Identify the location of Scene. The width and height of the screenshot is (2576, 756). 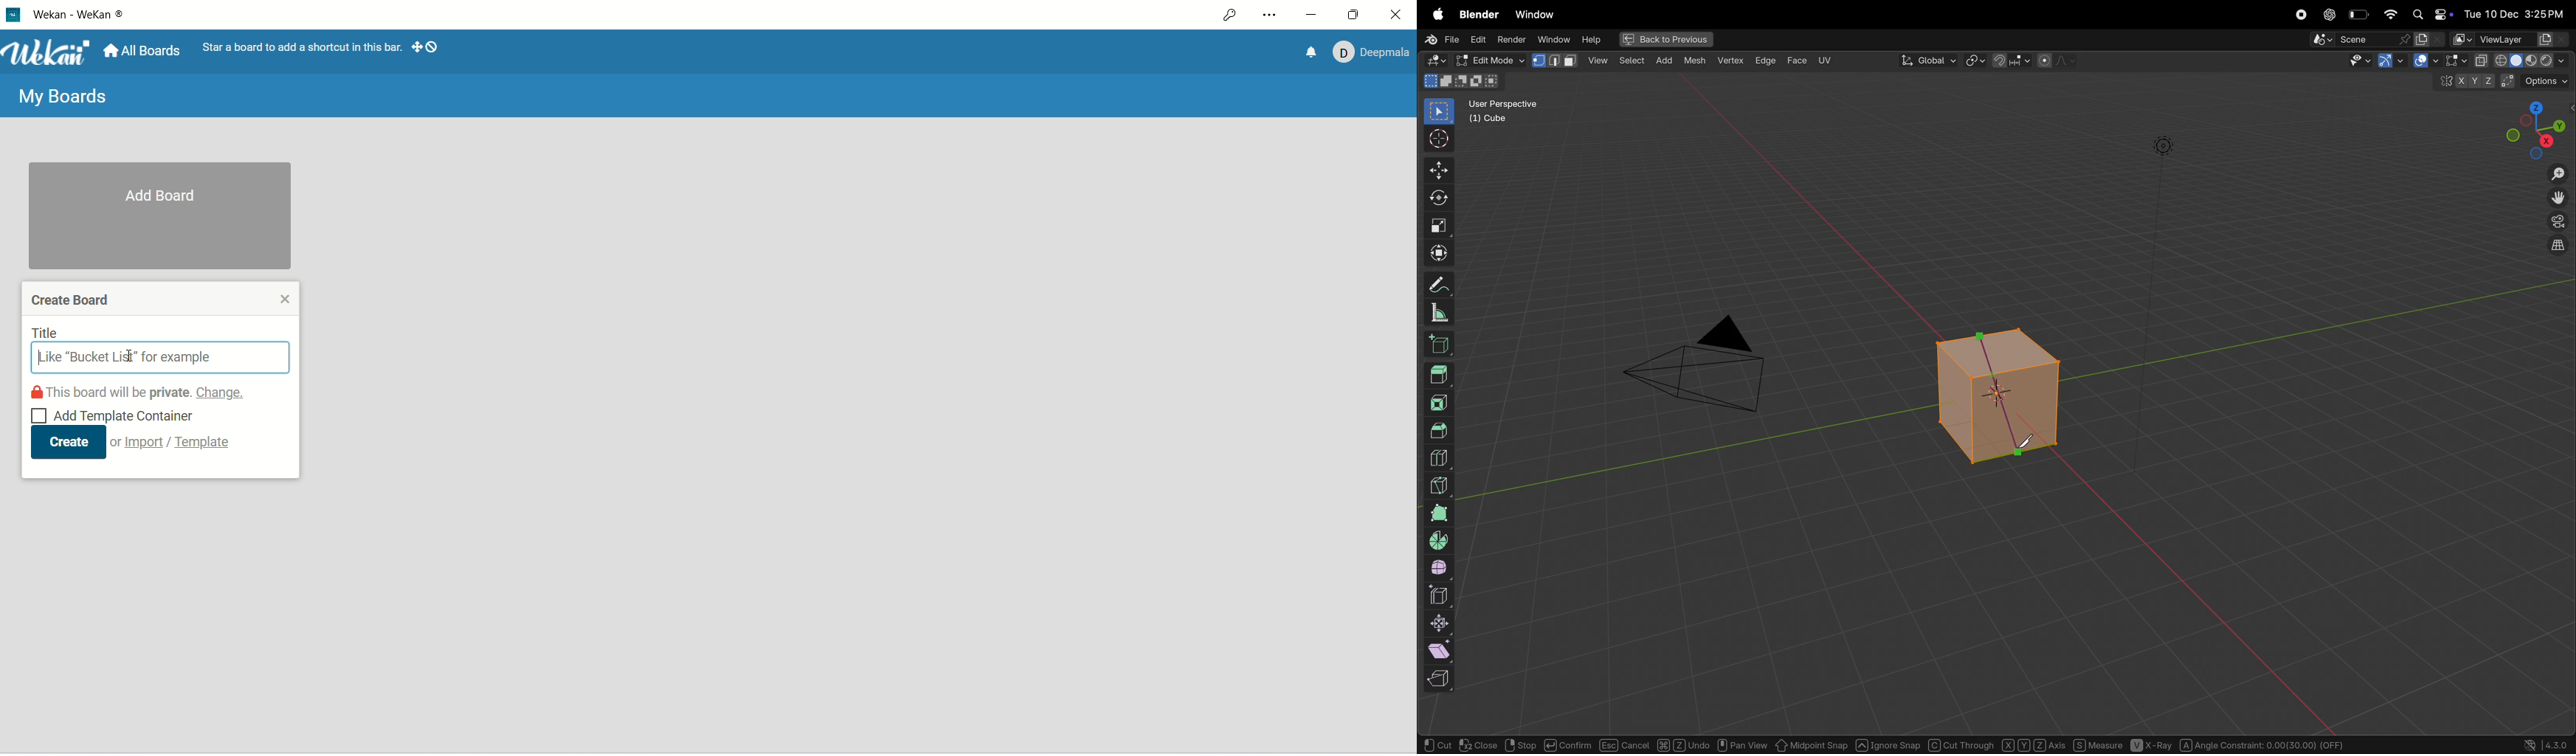
(2378, 39).